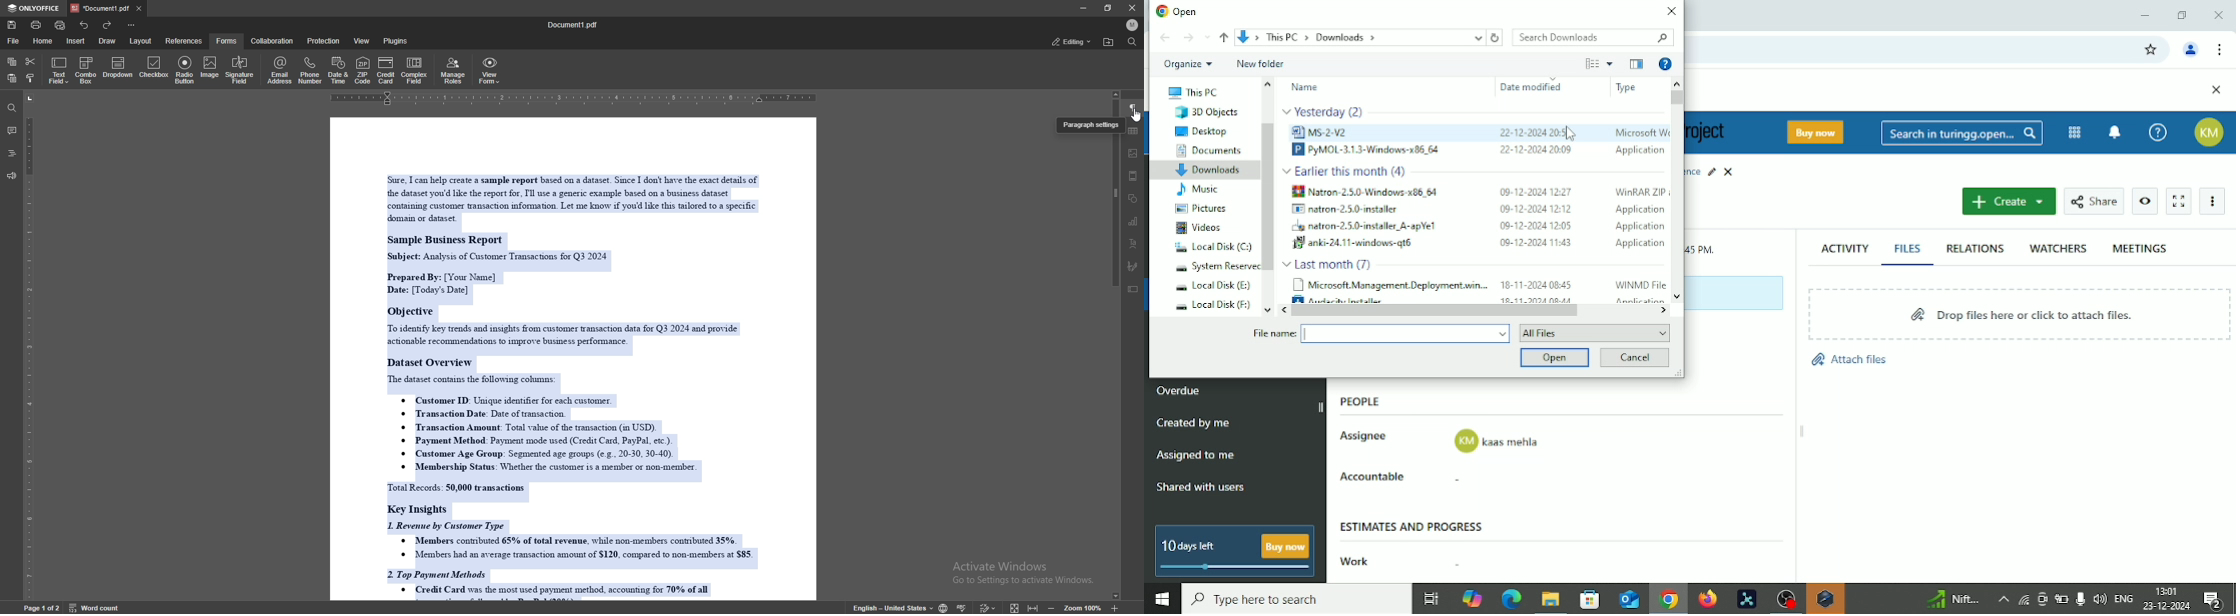  Describe the element at coordinates (1209, 112) in the screenshot. I see `3D Objects` at that location.